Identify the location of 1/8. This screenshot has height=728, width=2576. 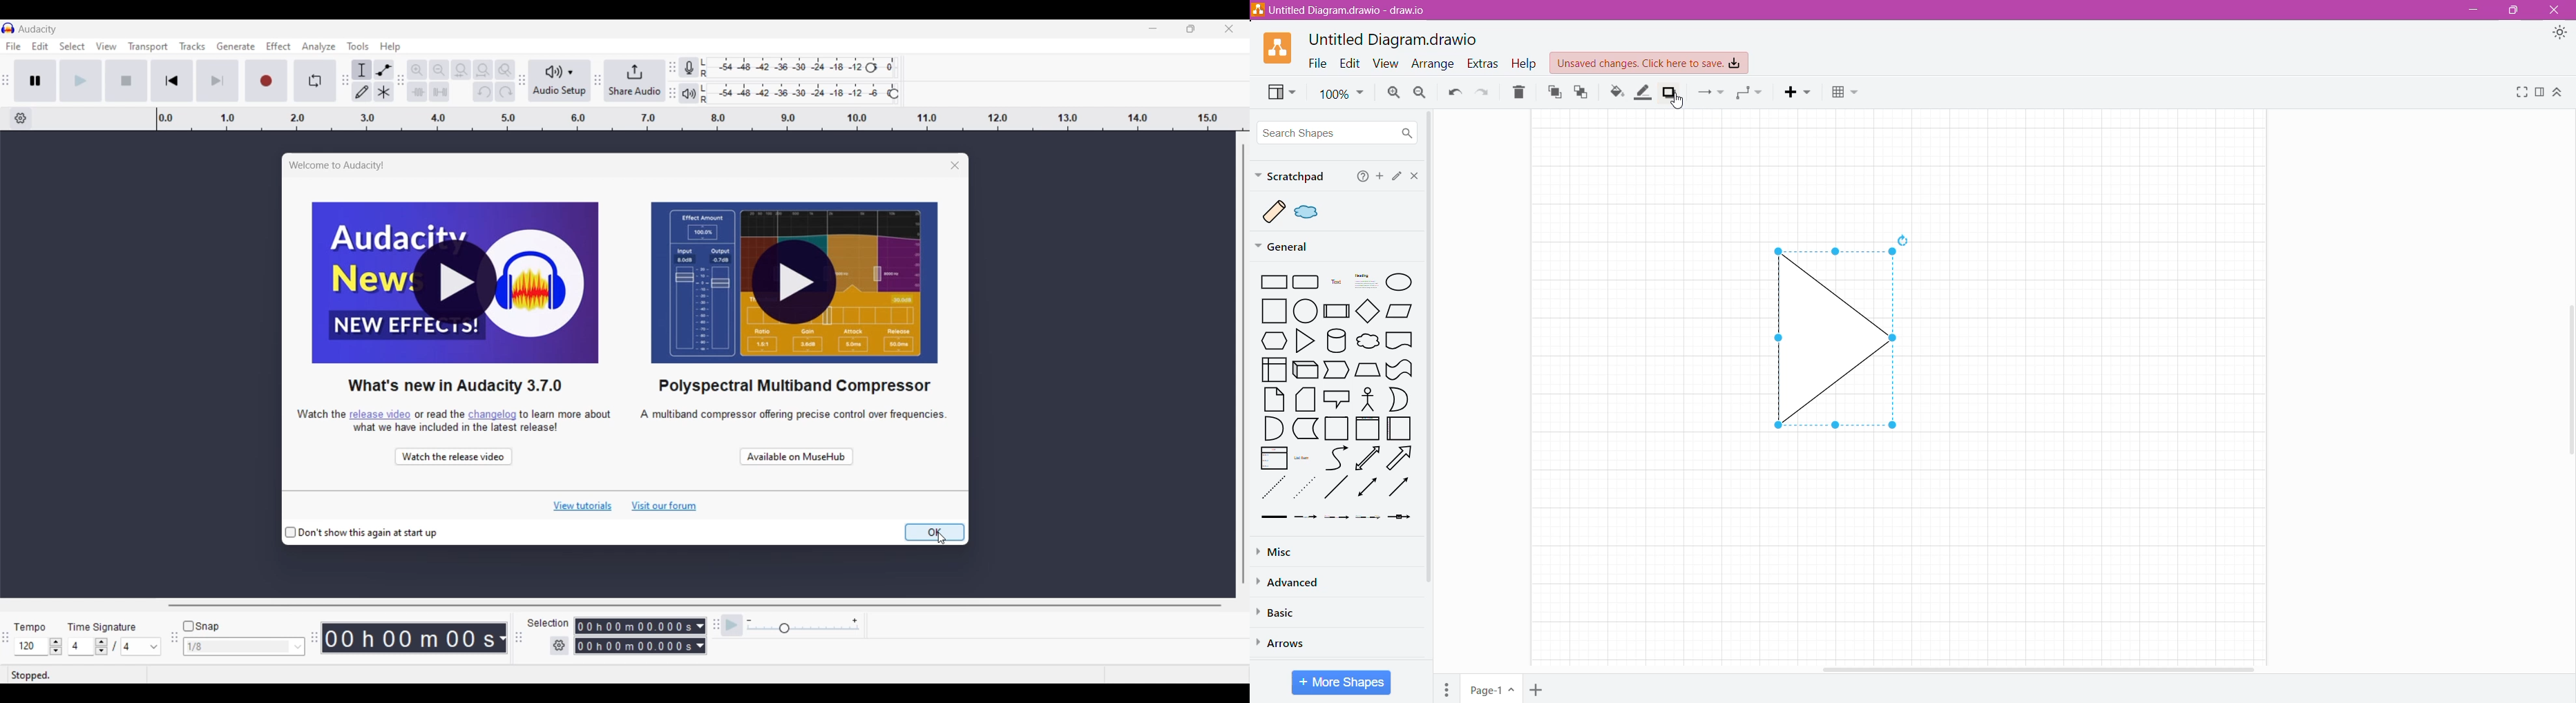
(238, 647).